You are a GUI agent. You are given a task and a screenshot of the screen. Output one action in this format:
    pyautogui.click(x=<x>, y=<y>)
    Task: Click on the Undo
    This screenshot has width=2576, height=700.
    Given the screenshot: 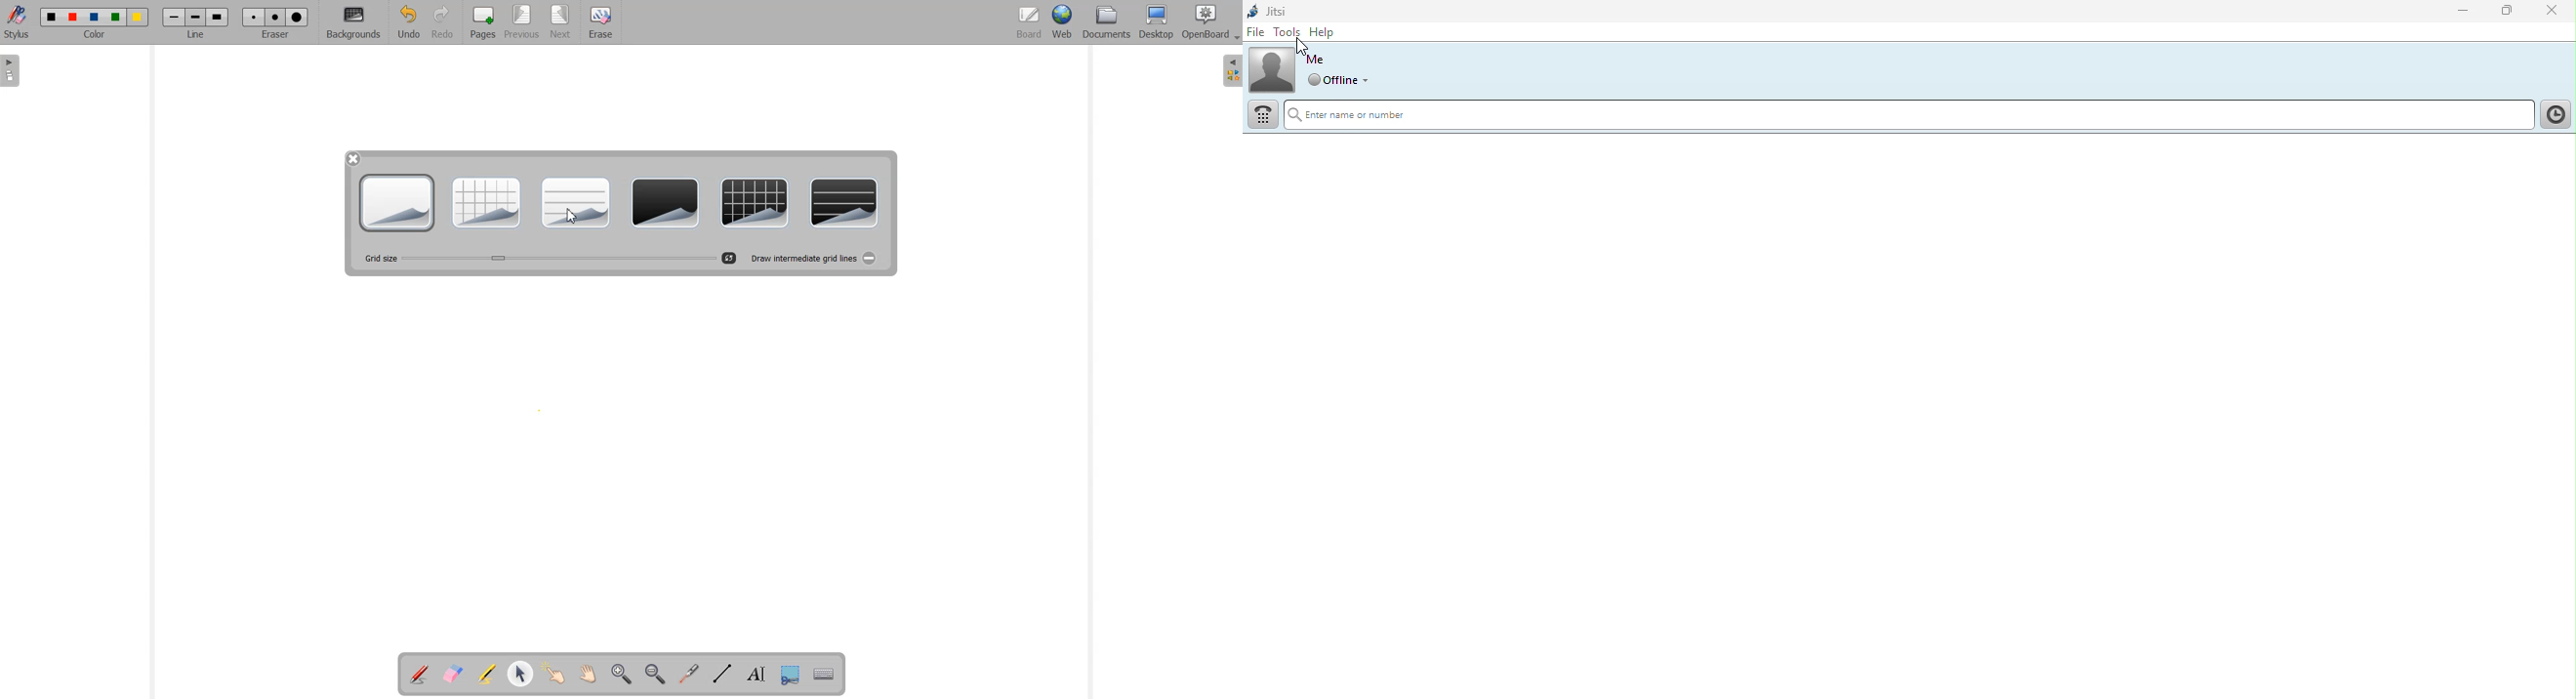 What is the action you would take?
    pyautogui.click(x=408, y=23)
    